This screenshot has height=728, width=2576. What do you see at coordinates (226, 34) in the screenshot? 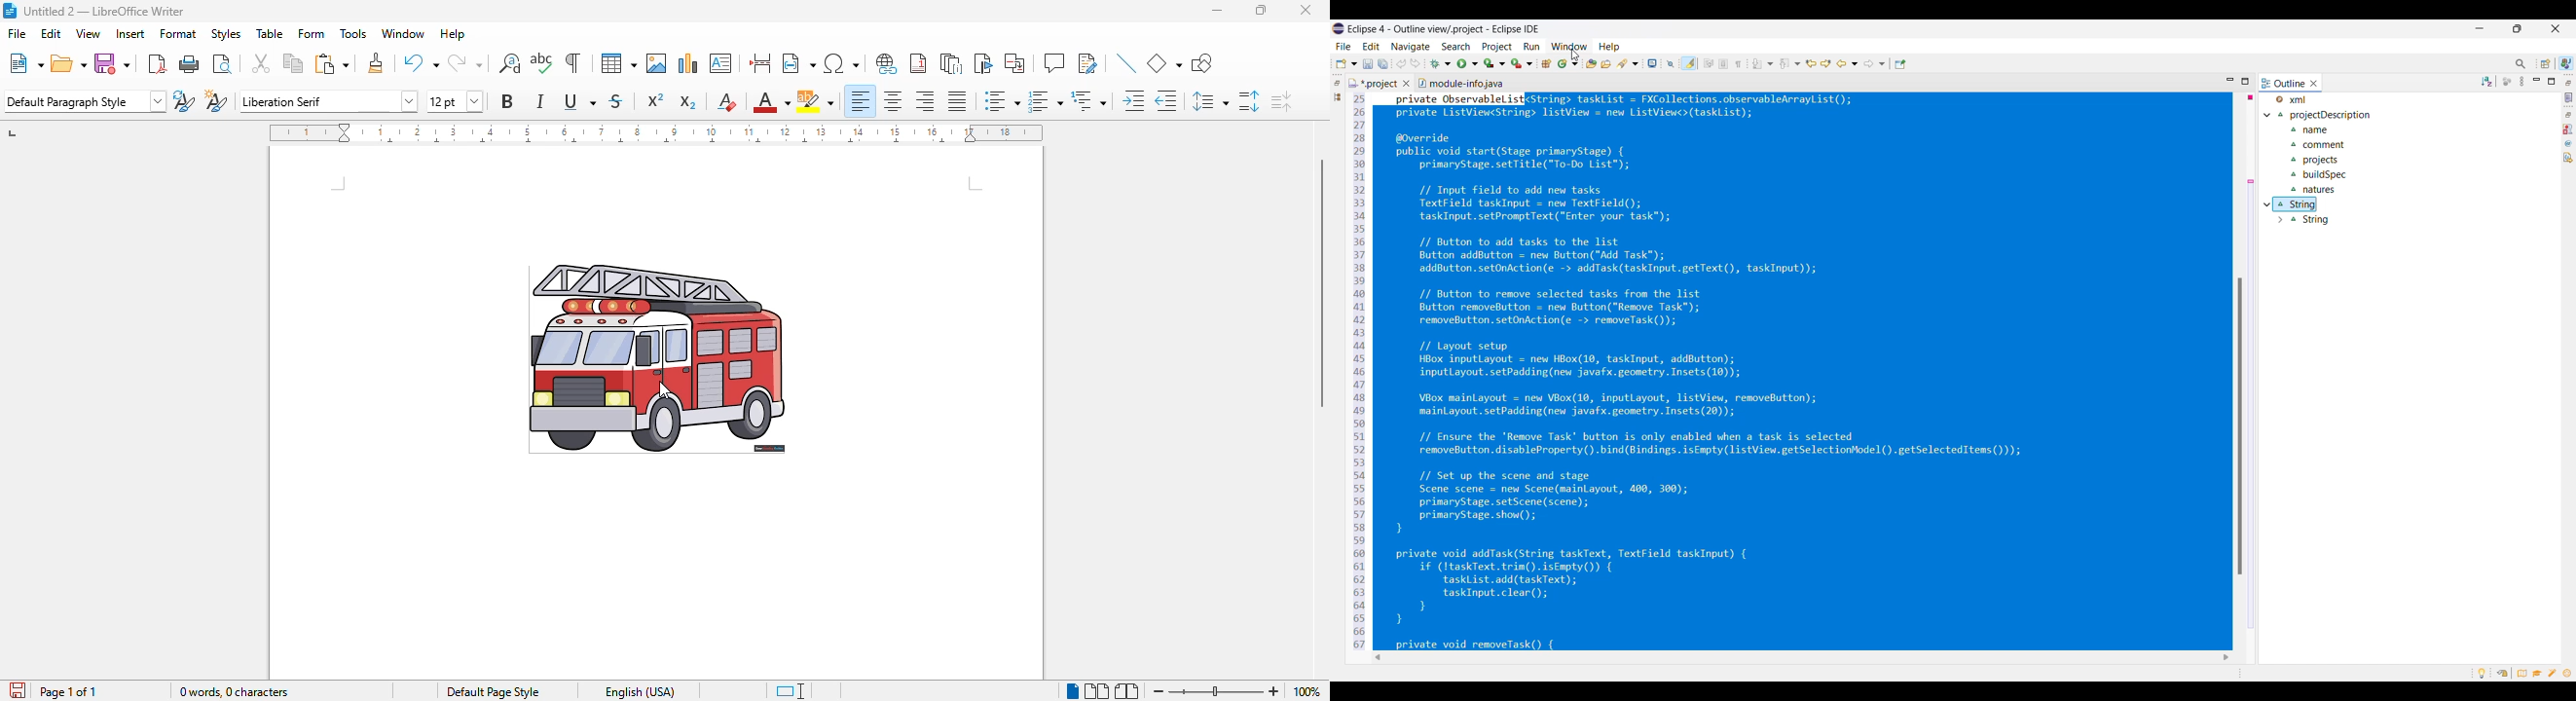
I see `styles` at bounding box center [226, 34].